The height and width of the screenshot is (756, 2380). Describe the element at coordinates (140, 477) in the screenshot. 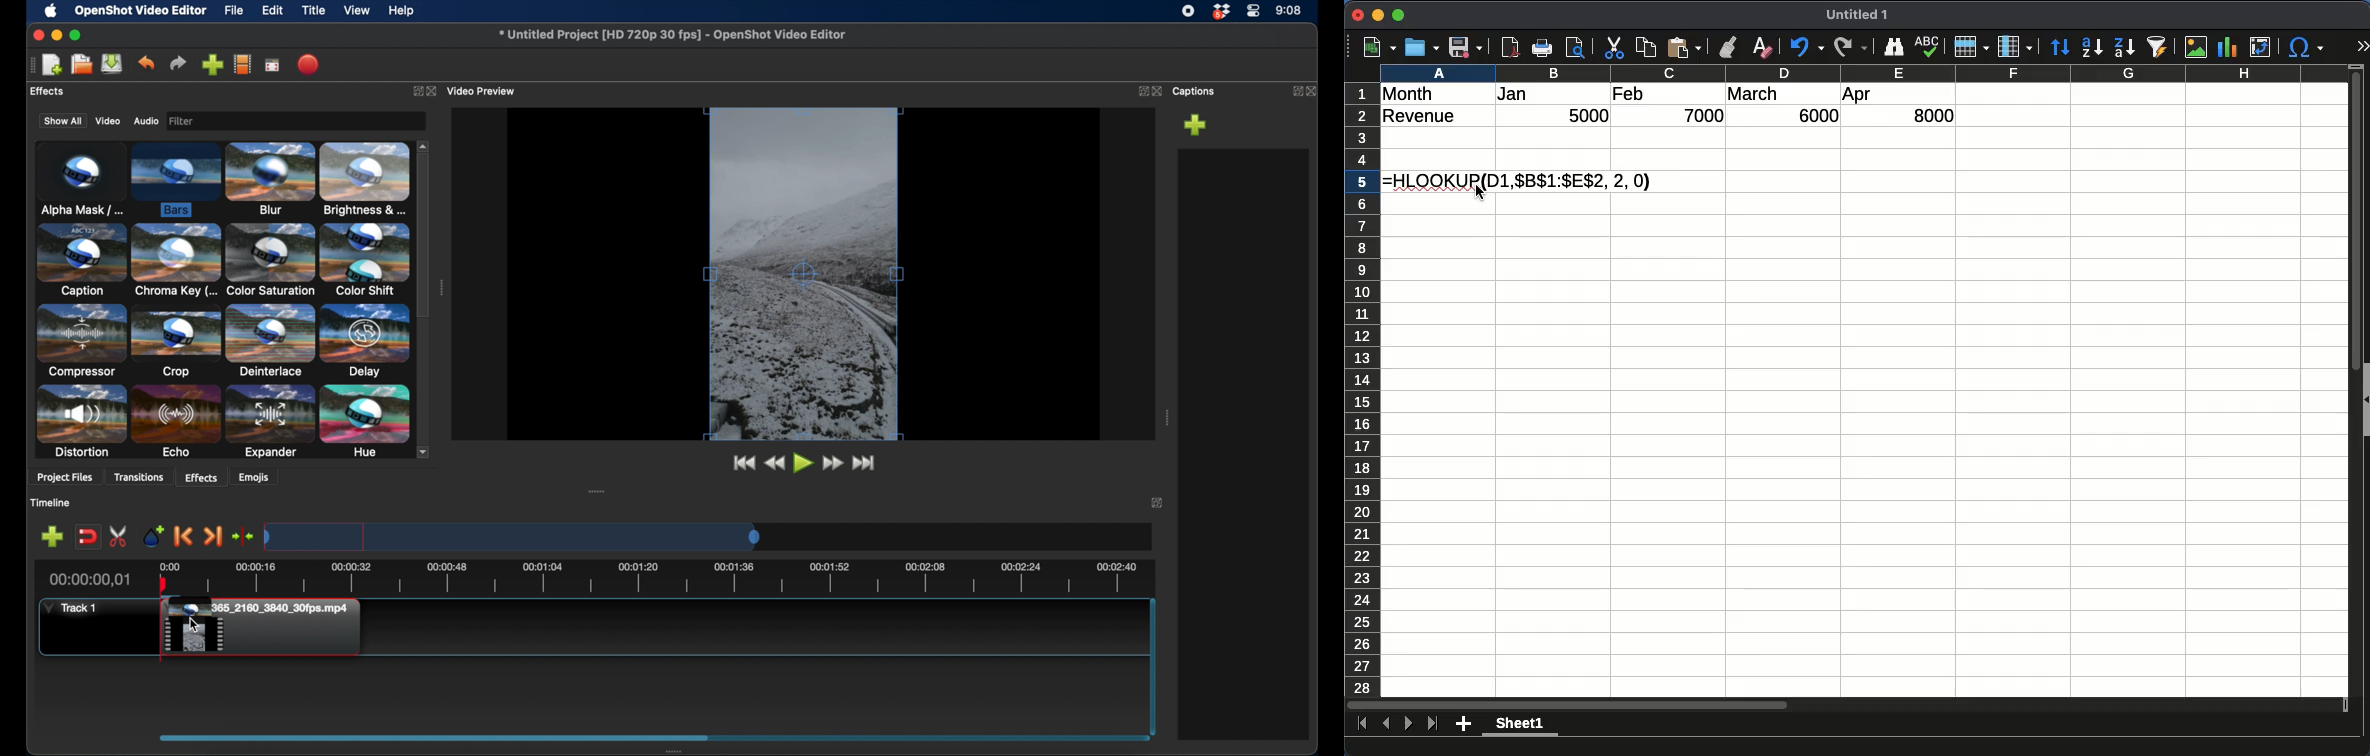

I see `transitions` at that location.